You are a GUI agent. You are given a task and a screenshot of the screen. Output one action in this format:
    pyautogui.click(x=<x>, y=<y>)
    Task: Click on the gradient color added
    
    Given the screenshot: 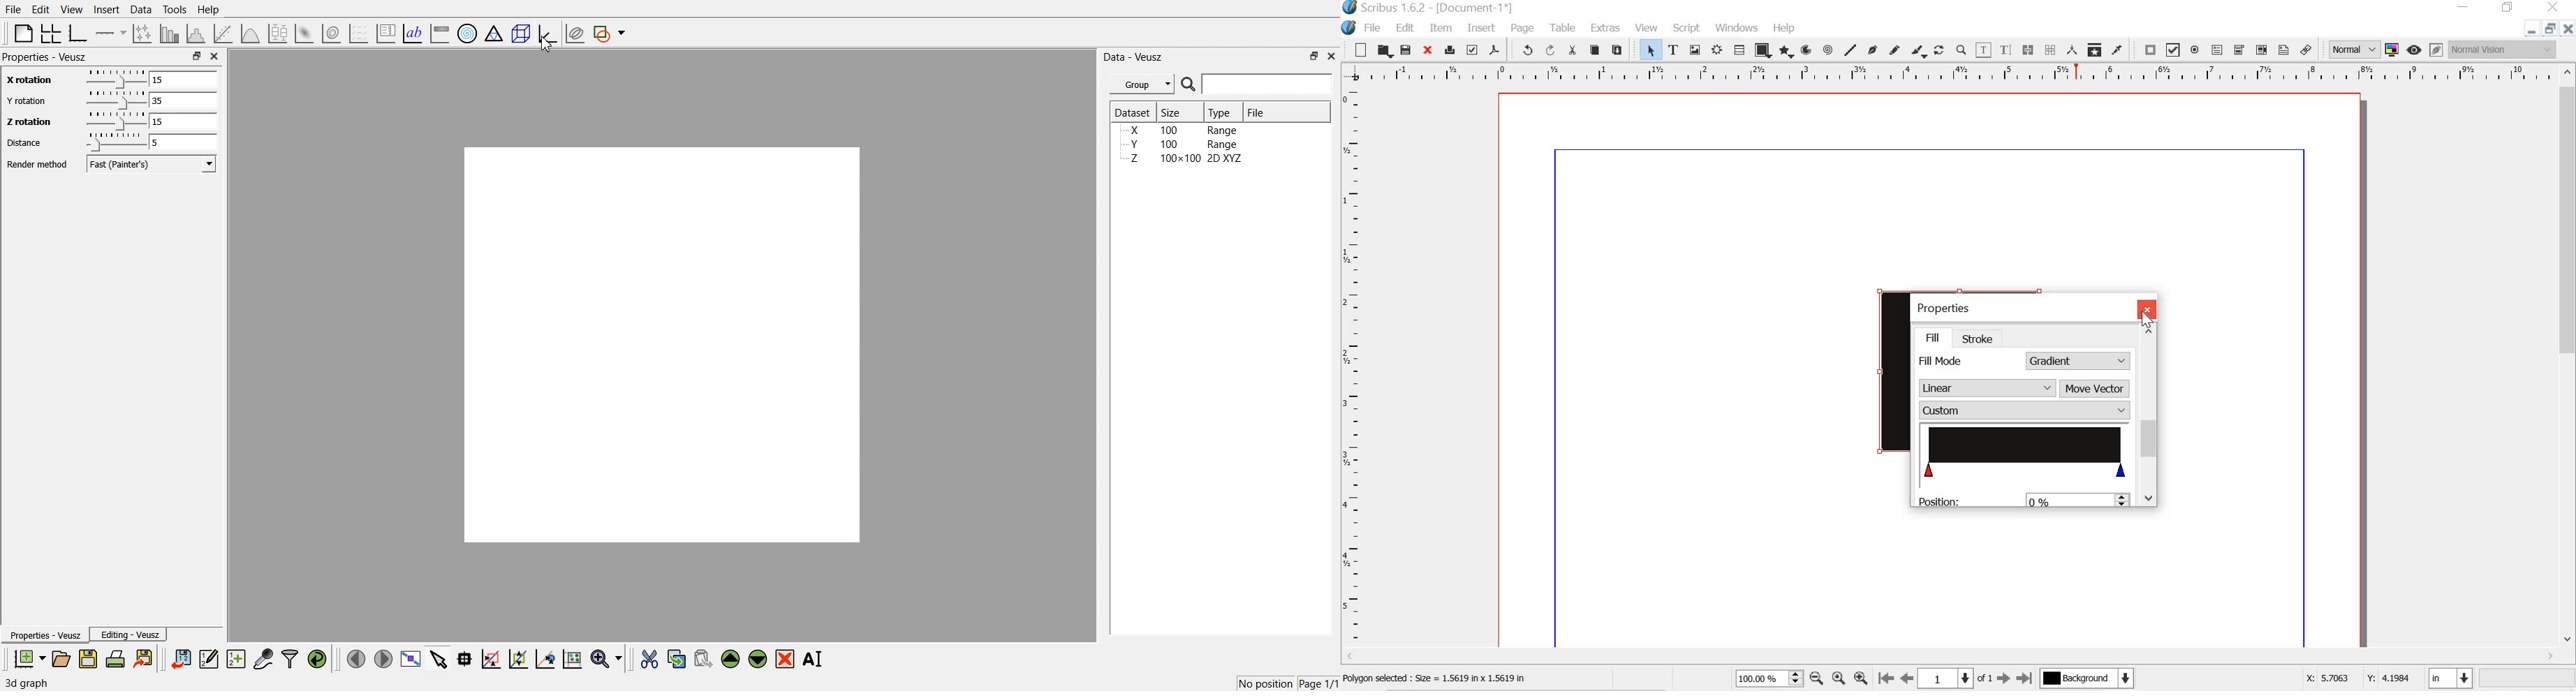 What is the action you would take?
    pyautogui.click(x=2029, y=451)
    